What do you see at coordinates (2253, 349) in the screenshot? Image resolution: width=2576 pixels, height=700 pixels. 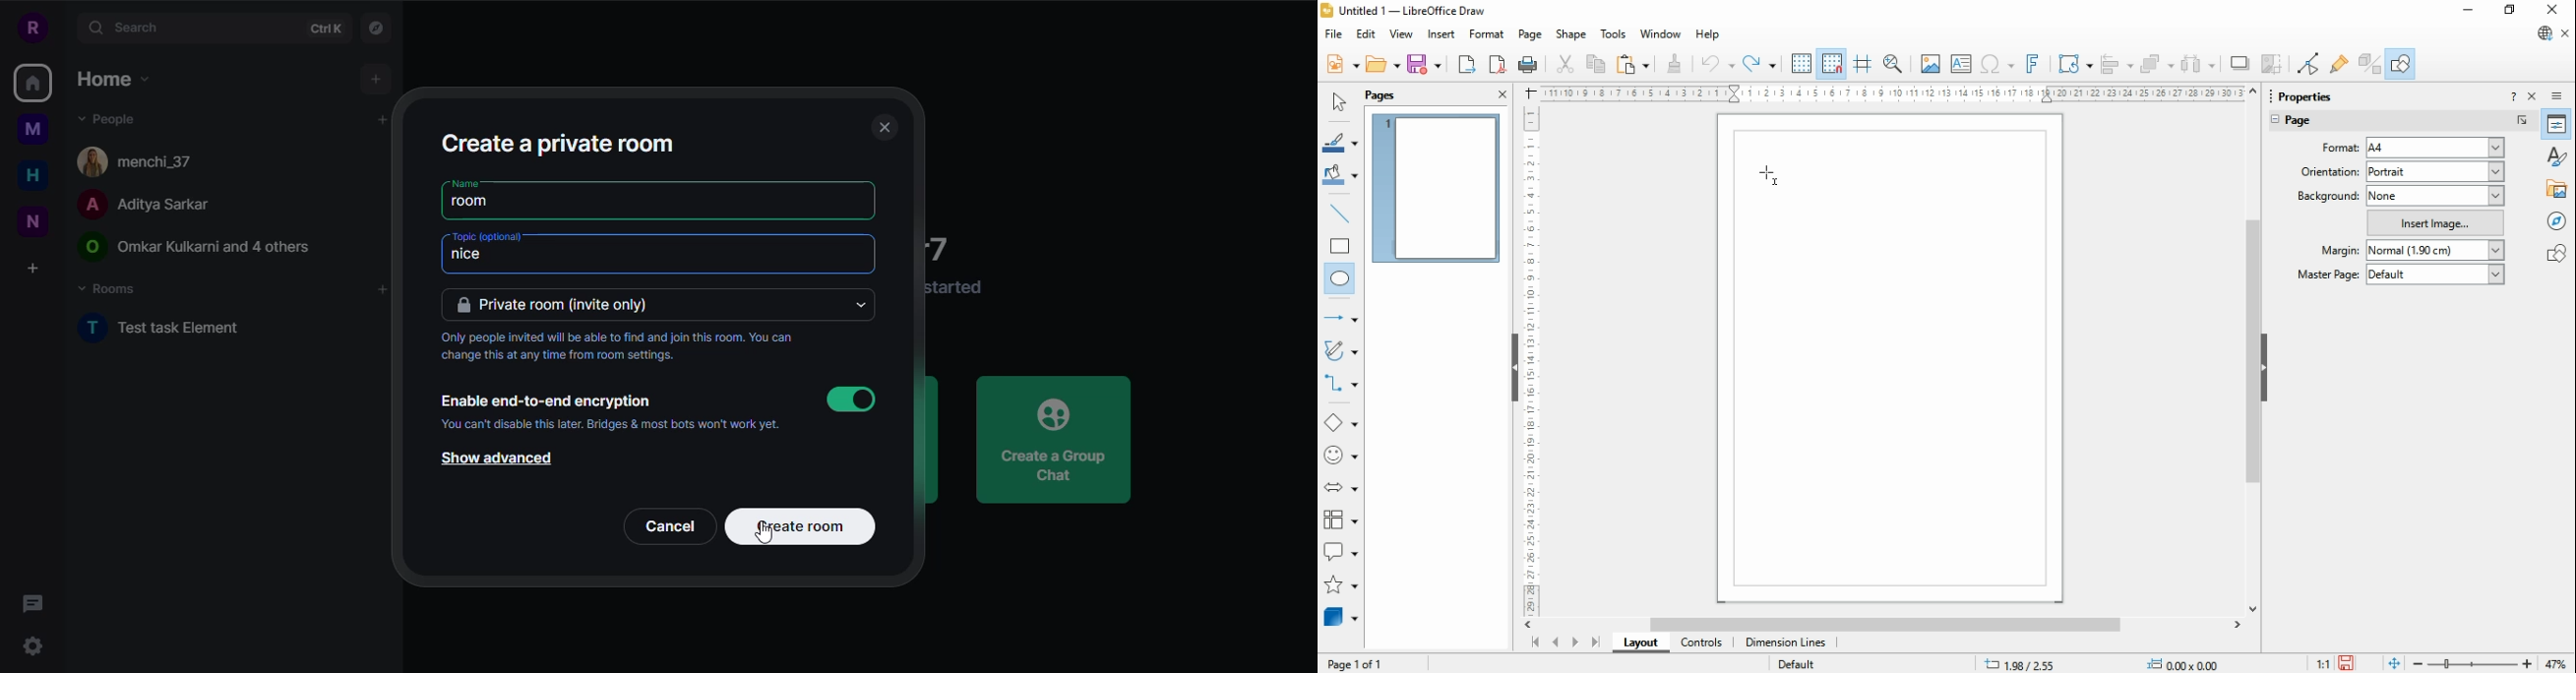 I see `scroll bar` at bounding box center [2253, 349].